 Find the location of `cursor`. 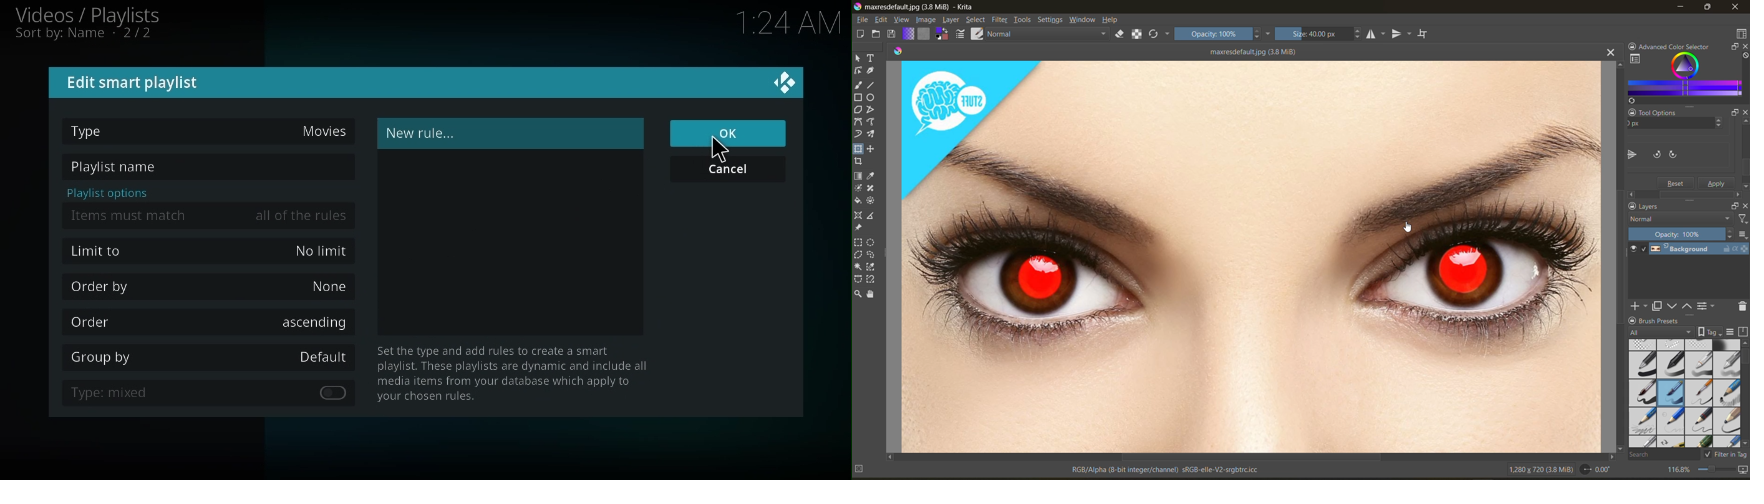

cursor is located at coordinates (719, 149).